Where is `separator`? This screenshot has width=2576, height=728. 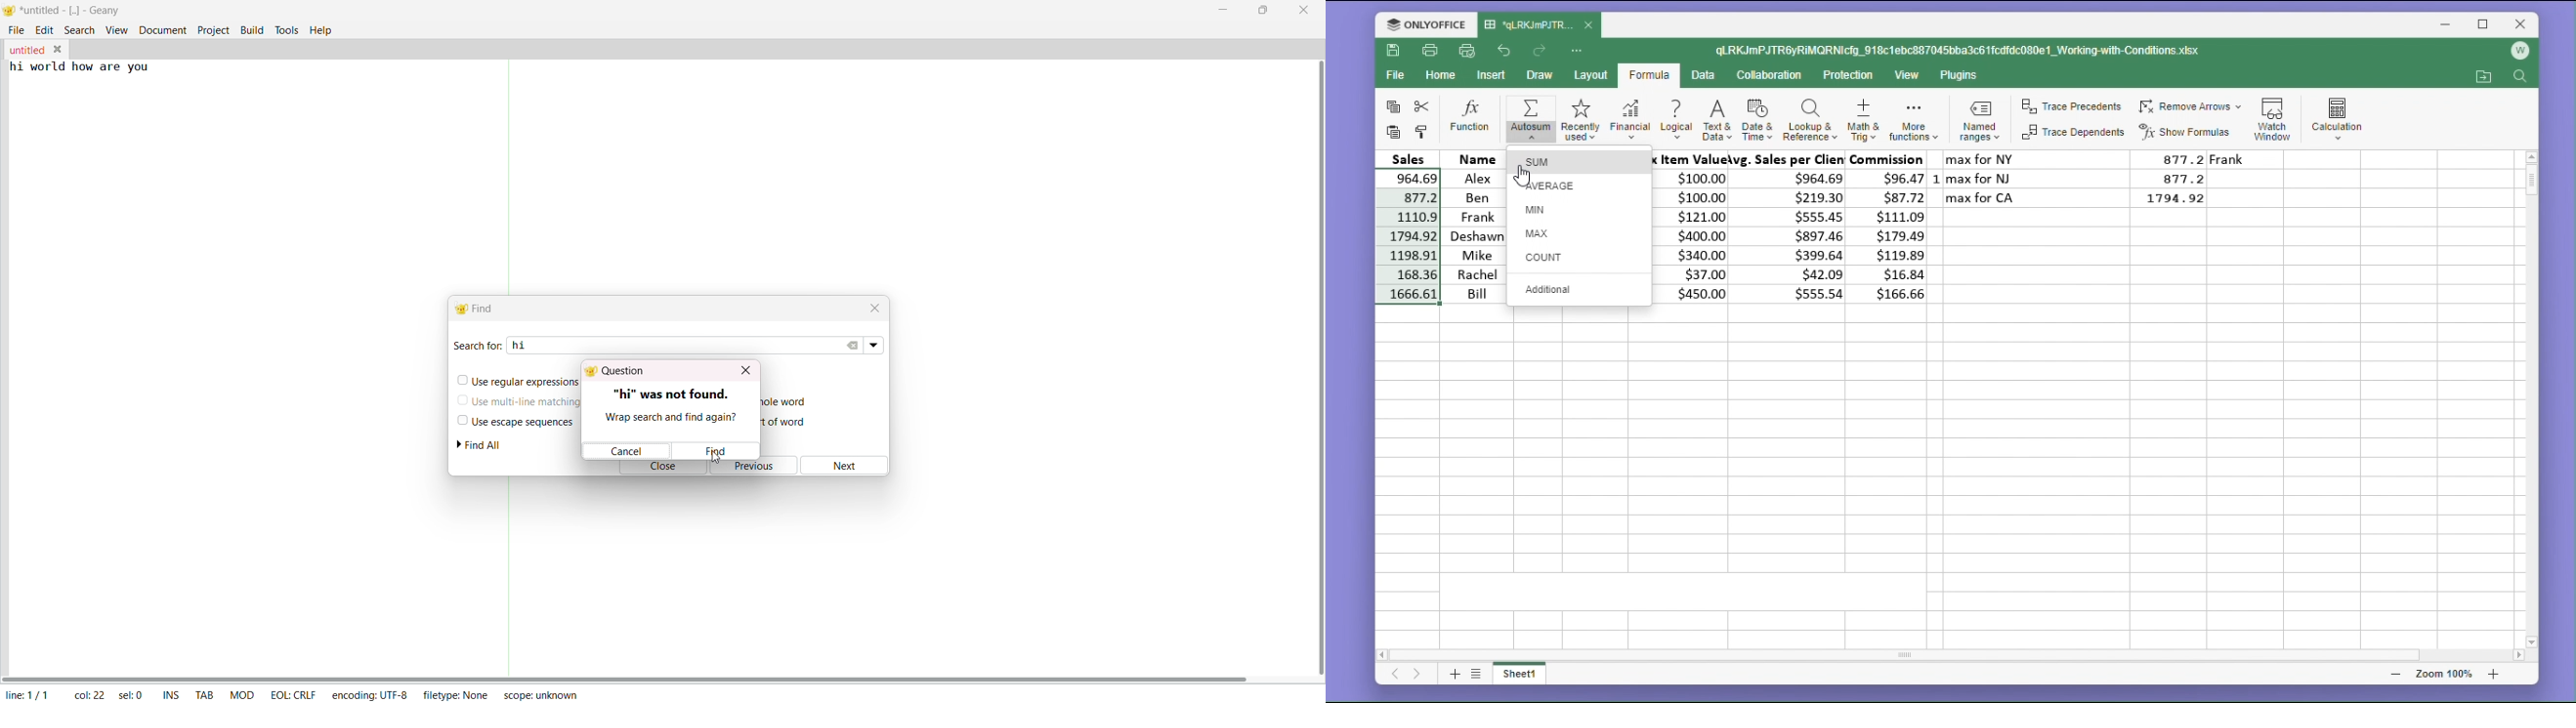 separator is located at coordinates (512, 575).